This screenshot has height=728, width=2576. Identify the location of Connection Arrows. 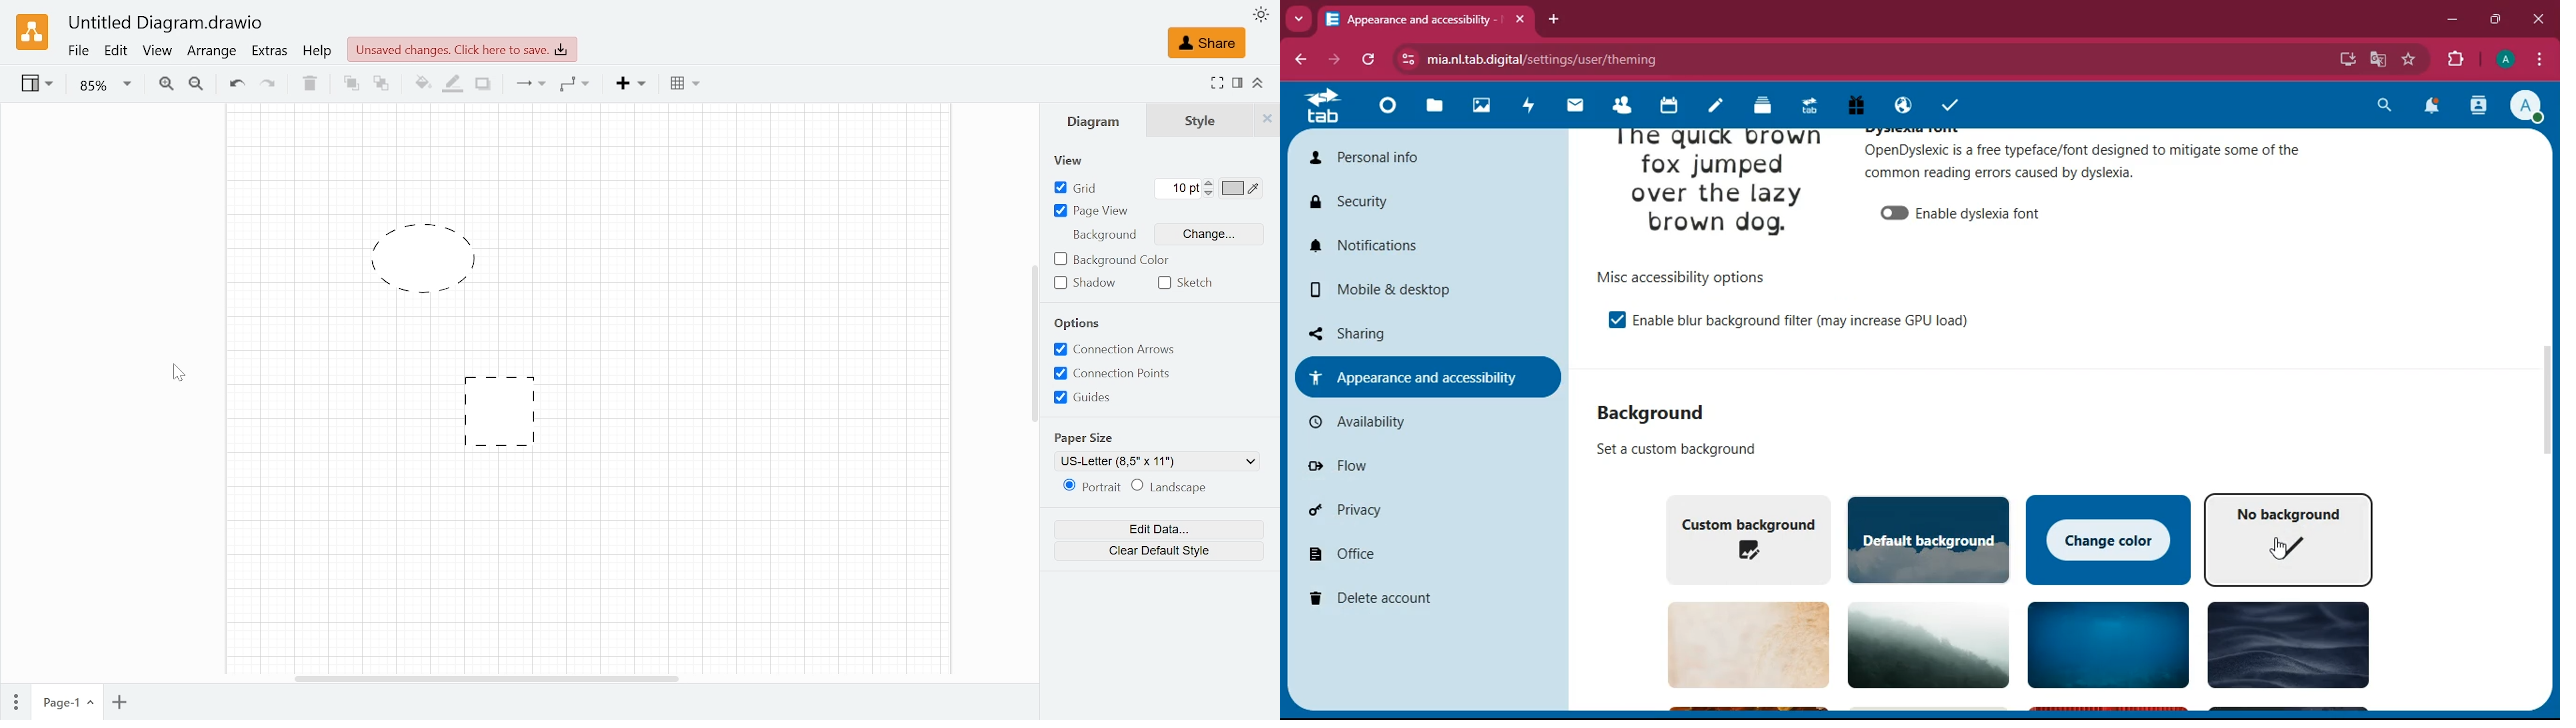
(1116, 349).